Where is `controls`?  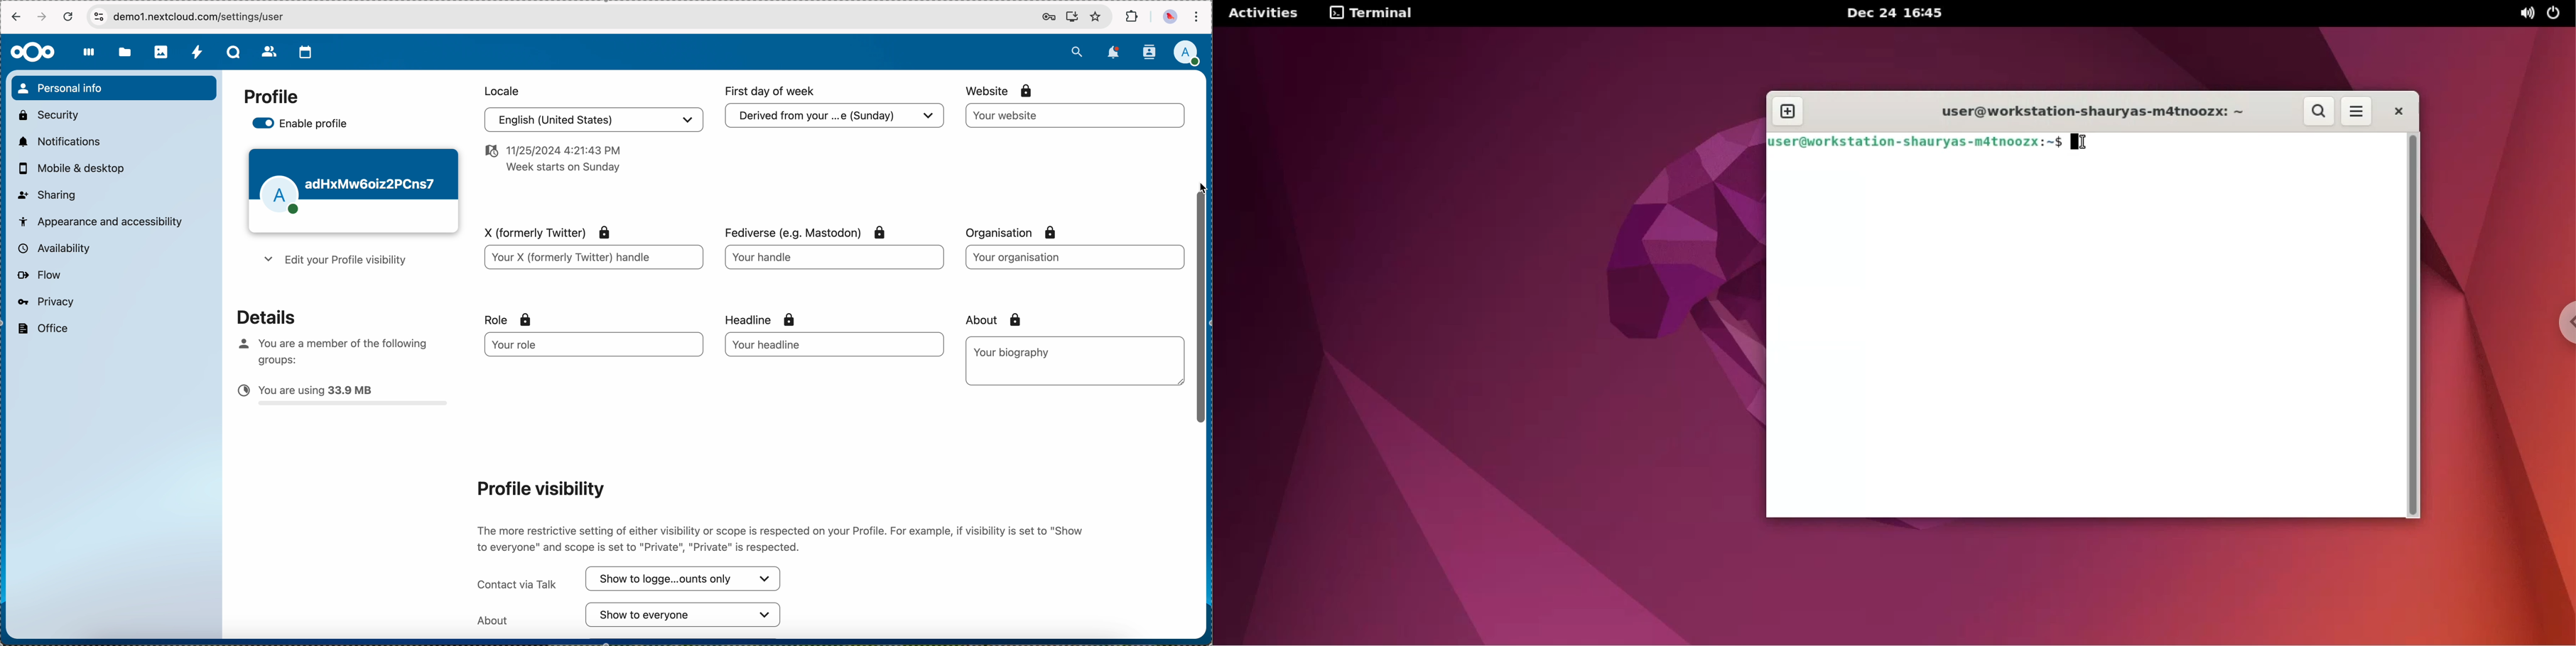
controls is located at coordinates (98, 16).